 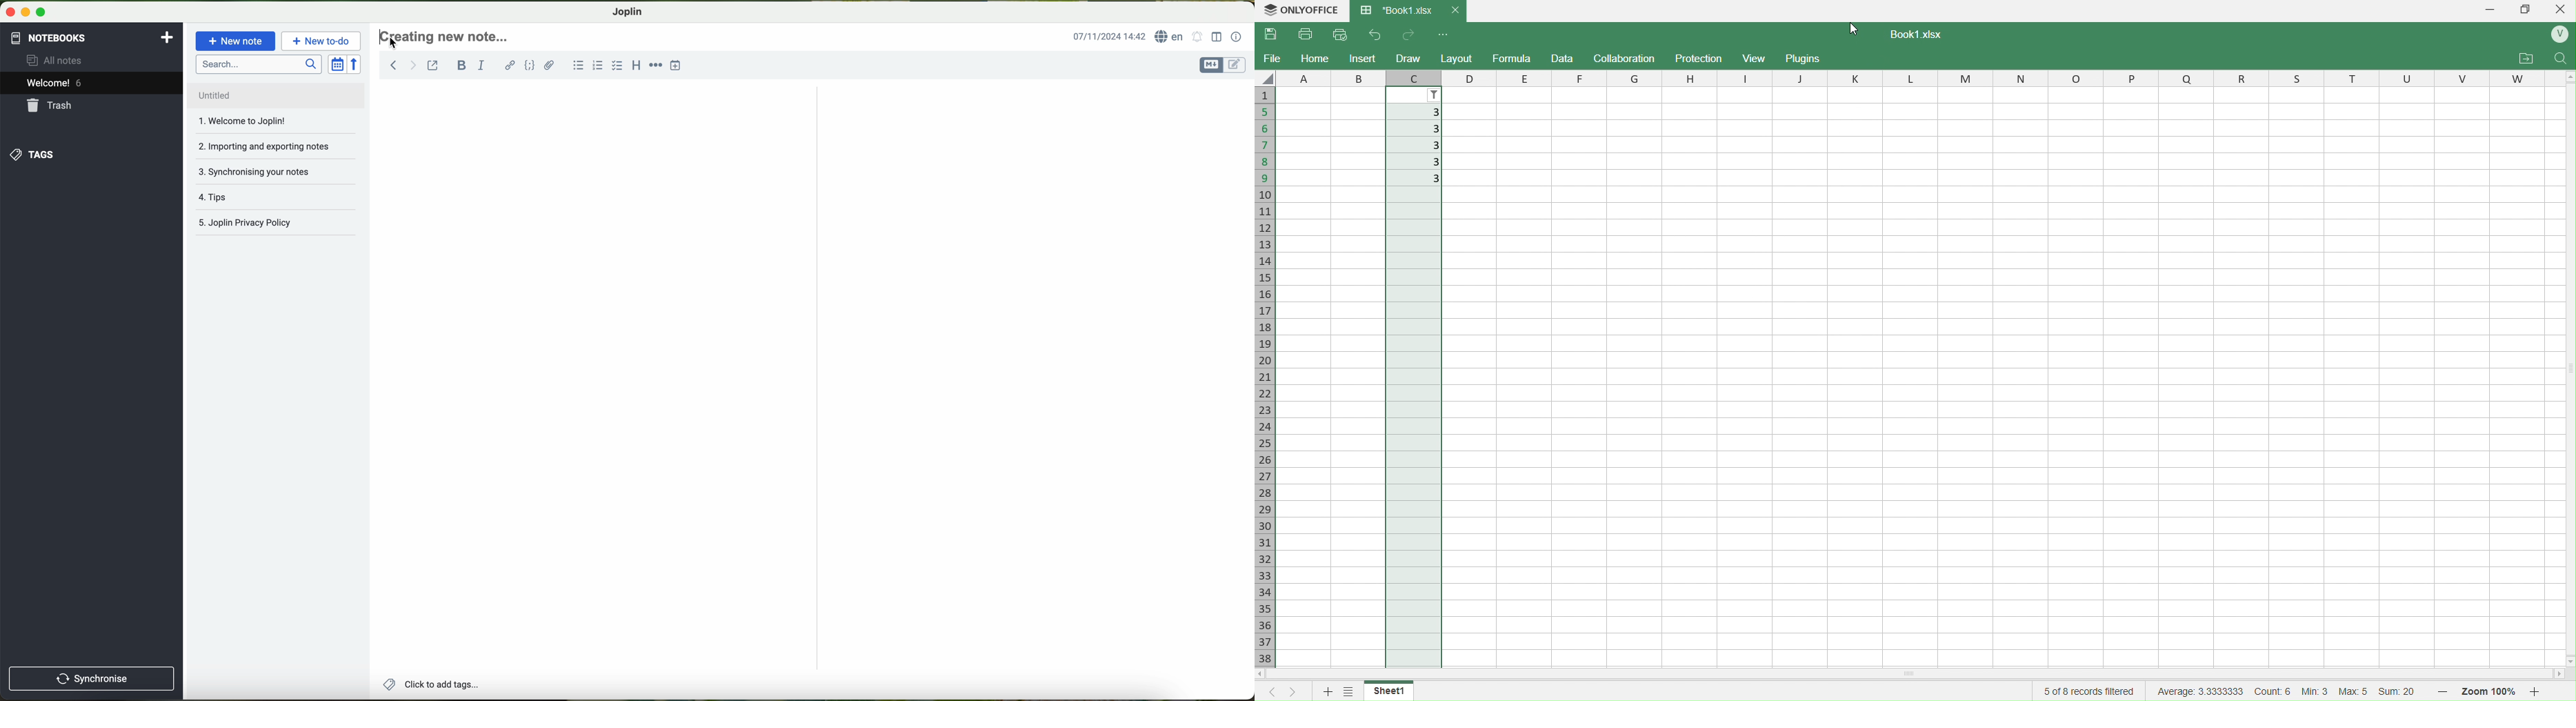 What do you see at coordinates (551, 67) in the screenshot?
I see `attach files` at bounding box center [551, 67].